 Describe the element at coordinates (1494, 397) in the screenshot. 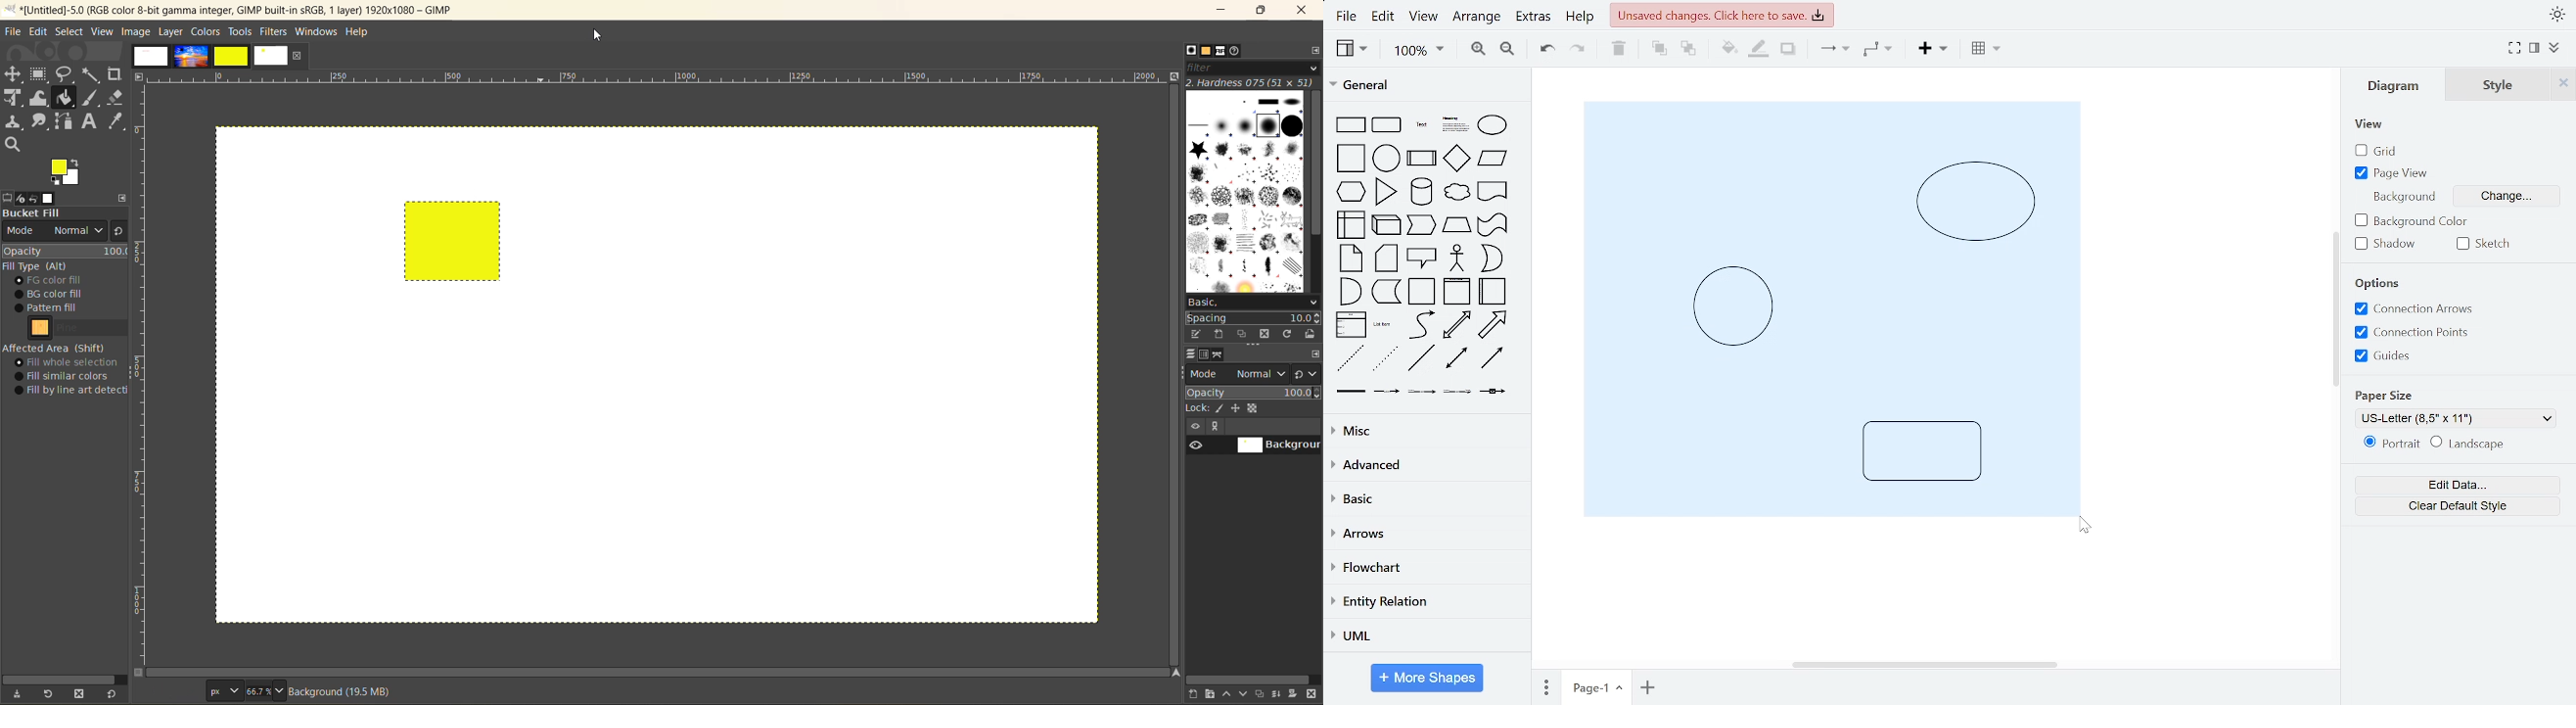

I see `Connector with symbol` at that location.